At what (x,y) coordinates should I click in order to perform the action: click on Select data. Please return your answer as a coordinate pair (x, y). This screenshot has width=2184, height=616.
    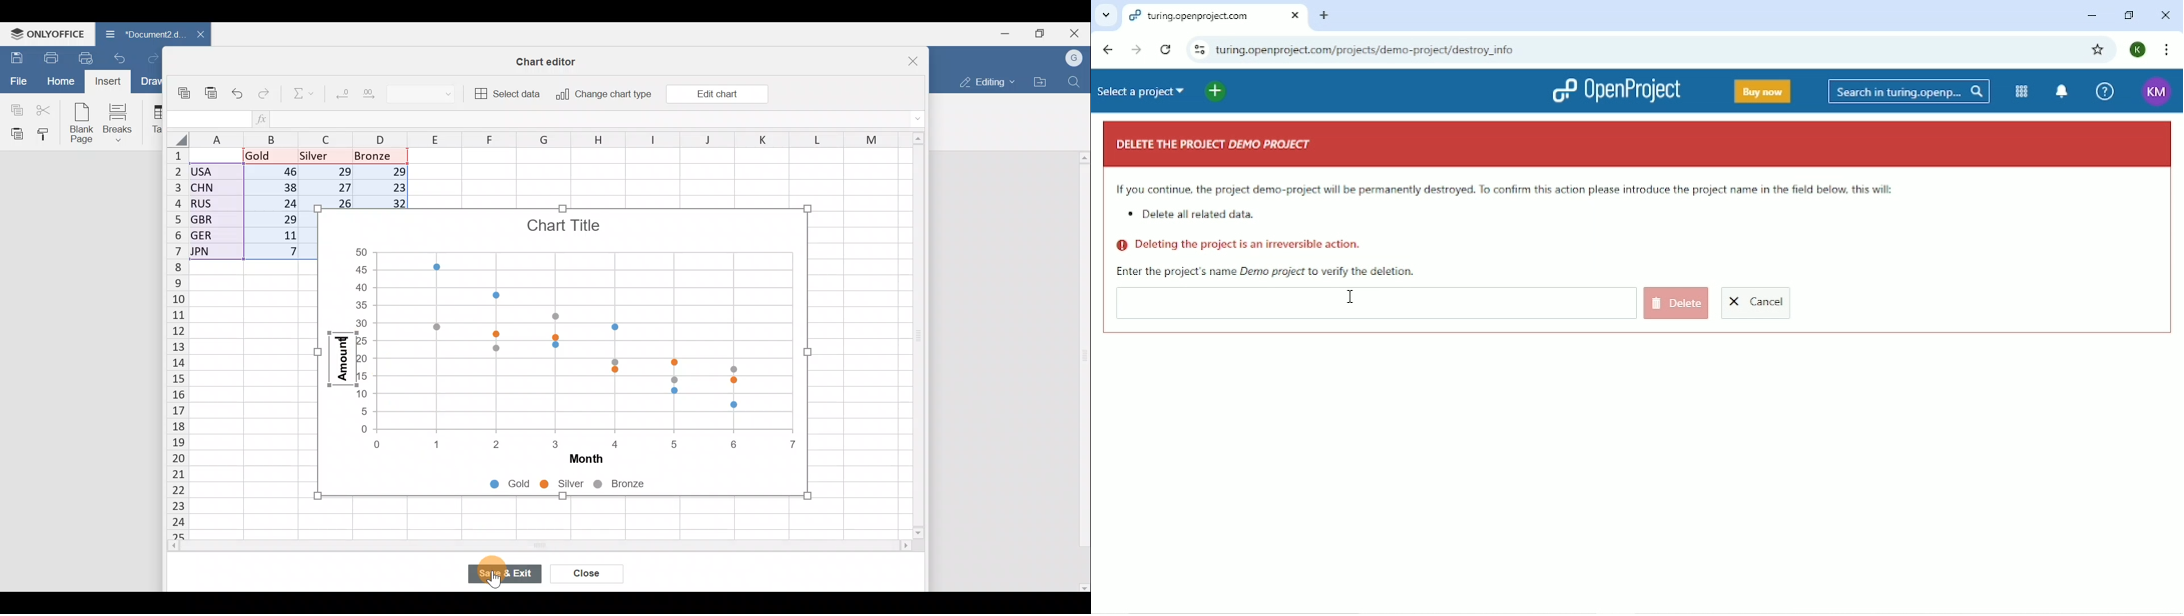
    Looking at the image, I should click on (509, 94).